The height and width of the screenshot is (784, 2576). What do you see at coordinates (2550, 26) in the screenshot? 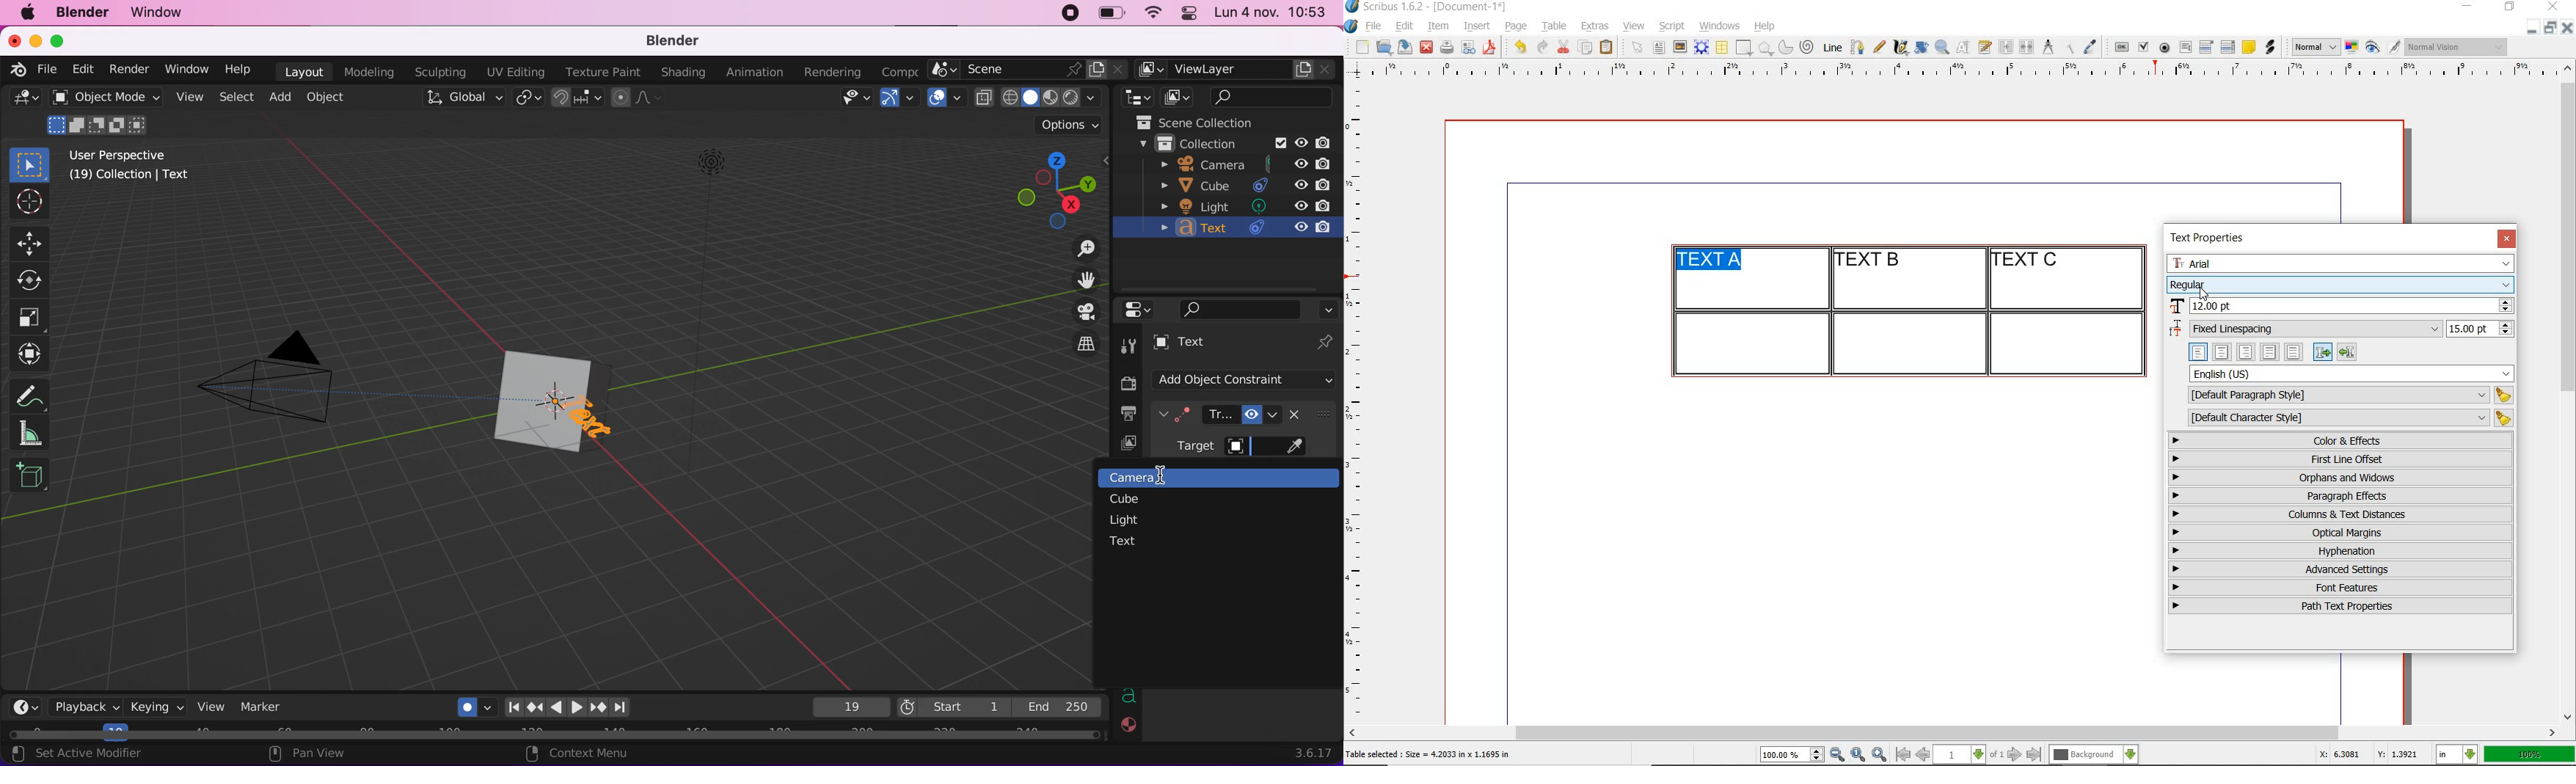
I see `restore` at bounding box center [2550, 26].